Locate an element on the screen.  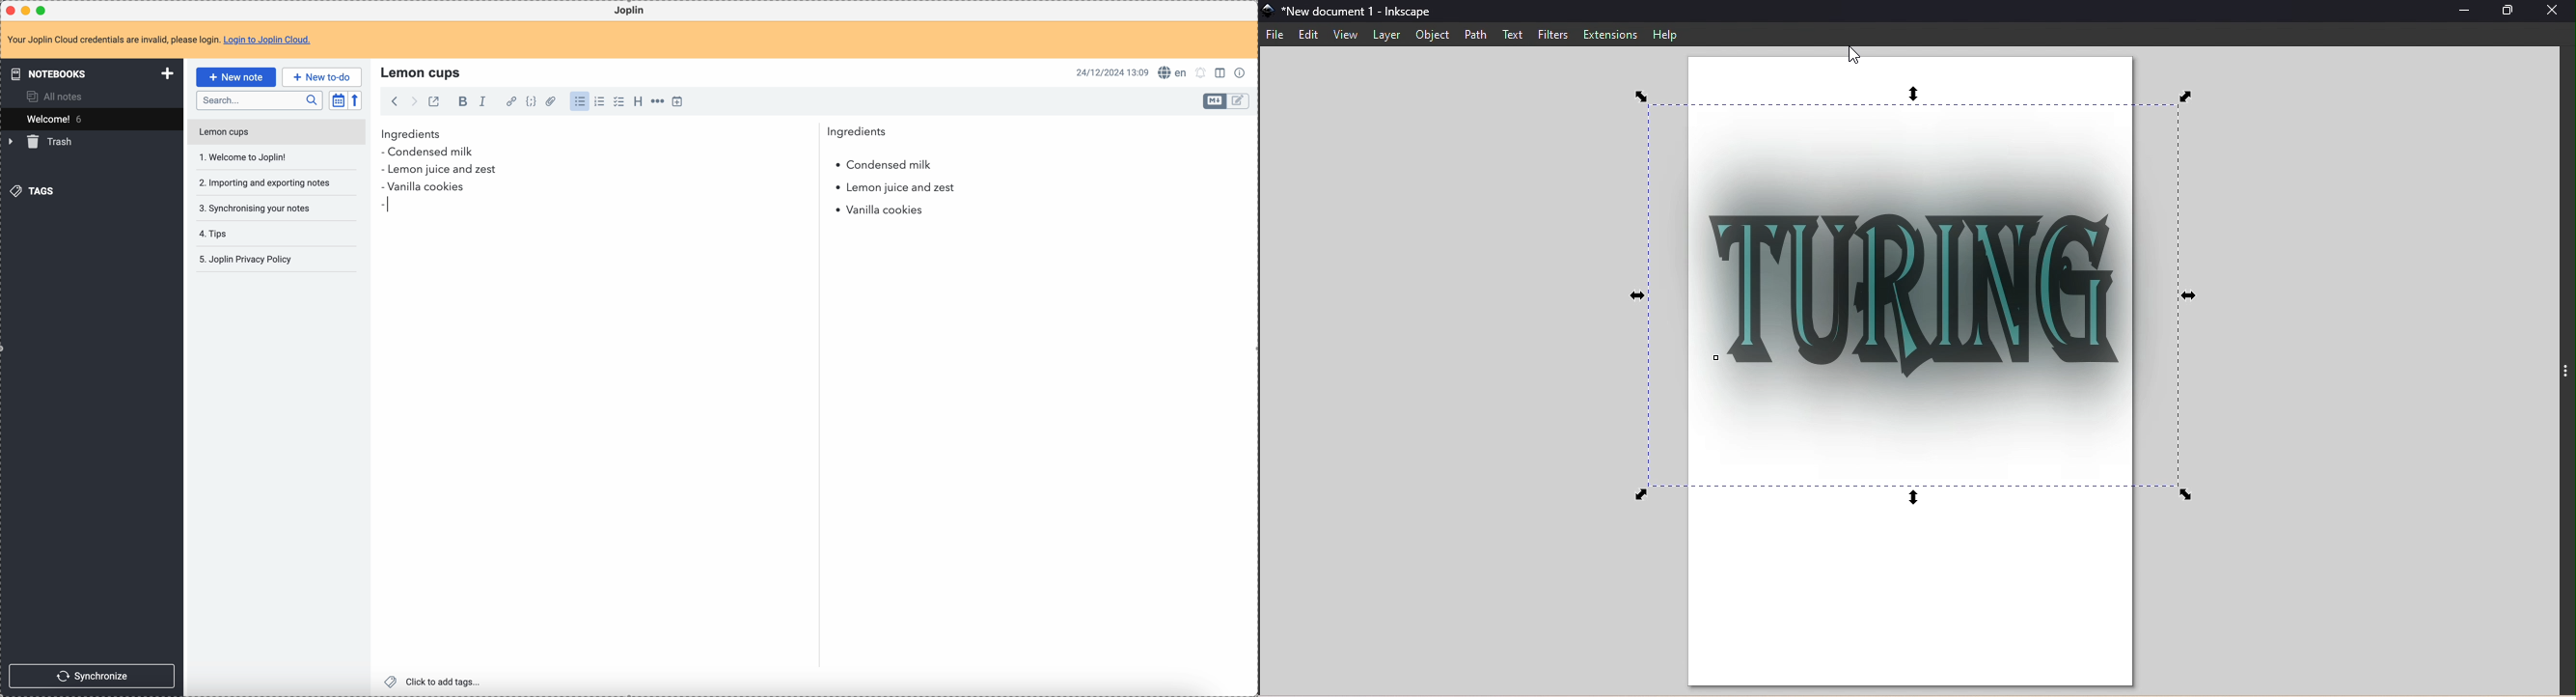
welcome is located at coordinates (91, 119).